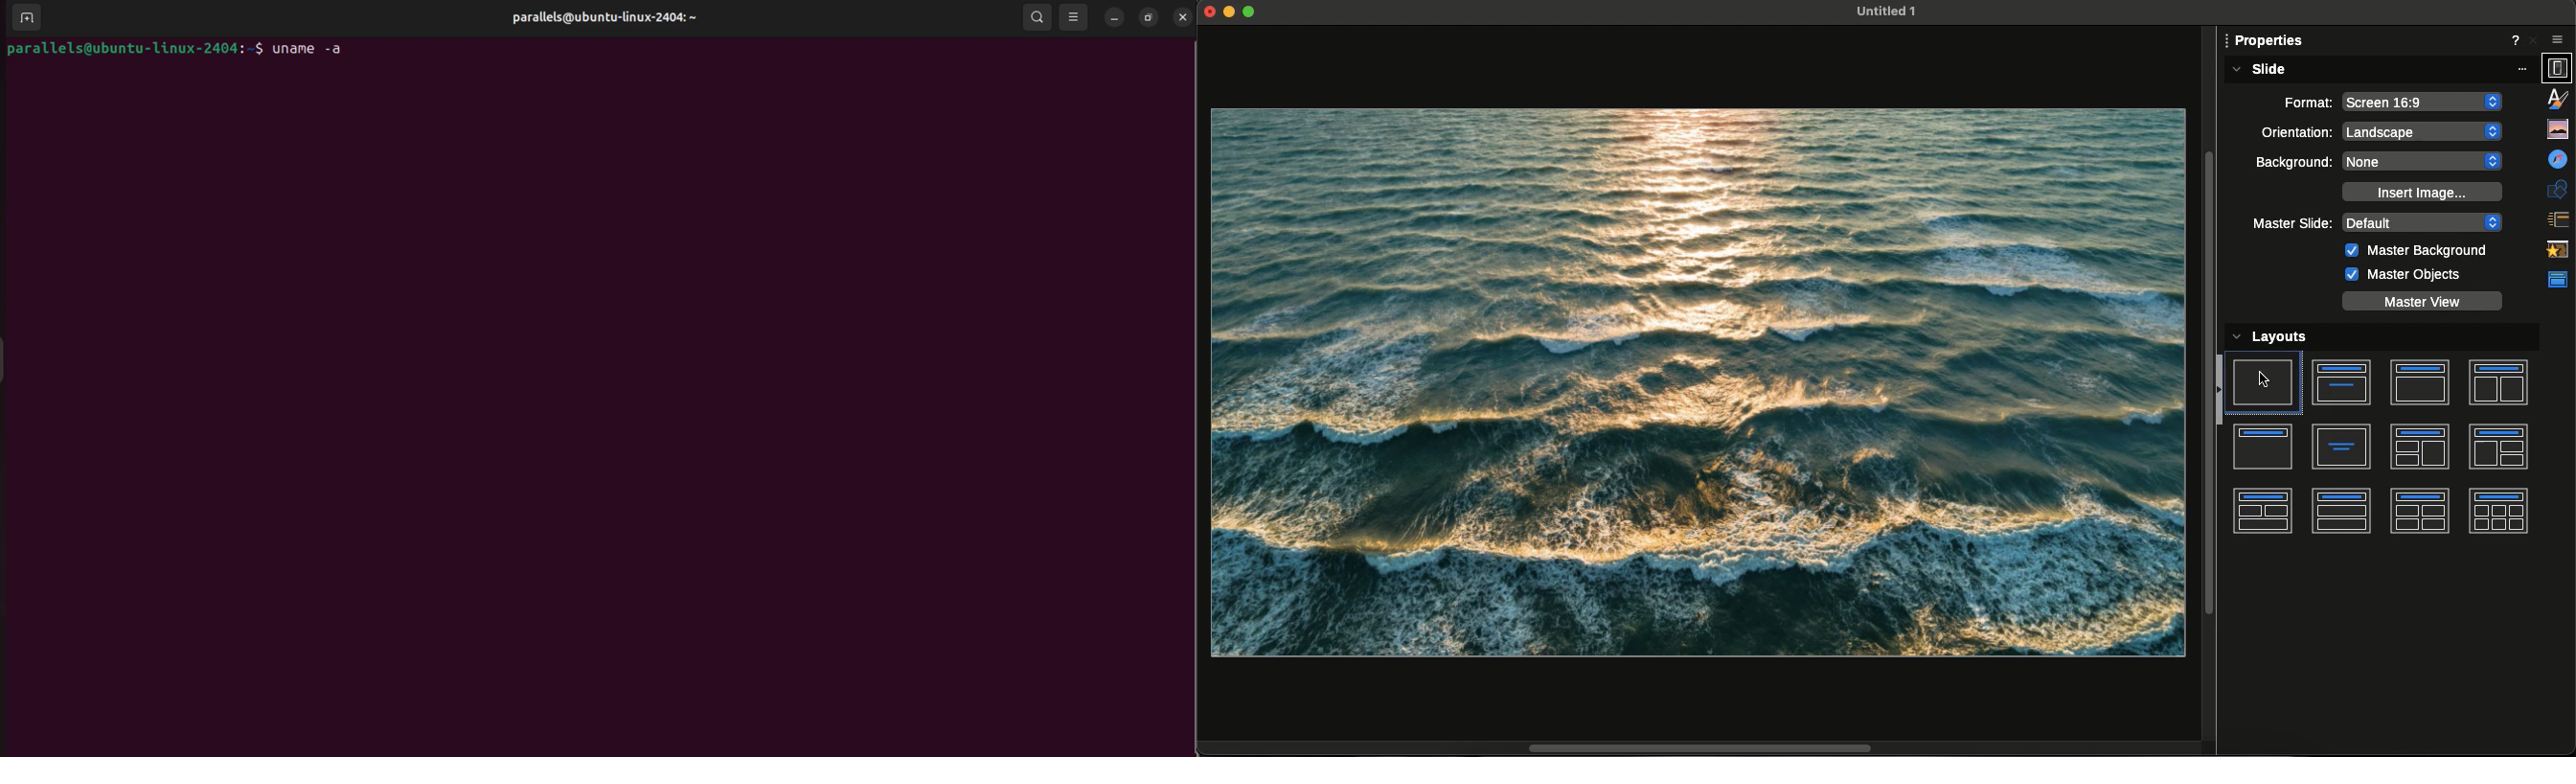  Describe the element at coordinates (2268, 42) in the screenshot. I see `Properties` at that location.